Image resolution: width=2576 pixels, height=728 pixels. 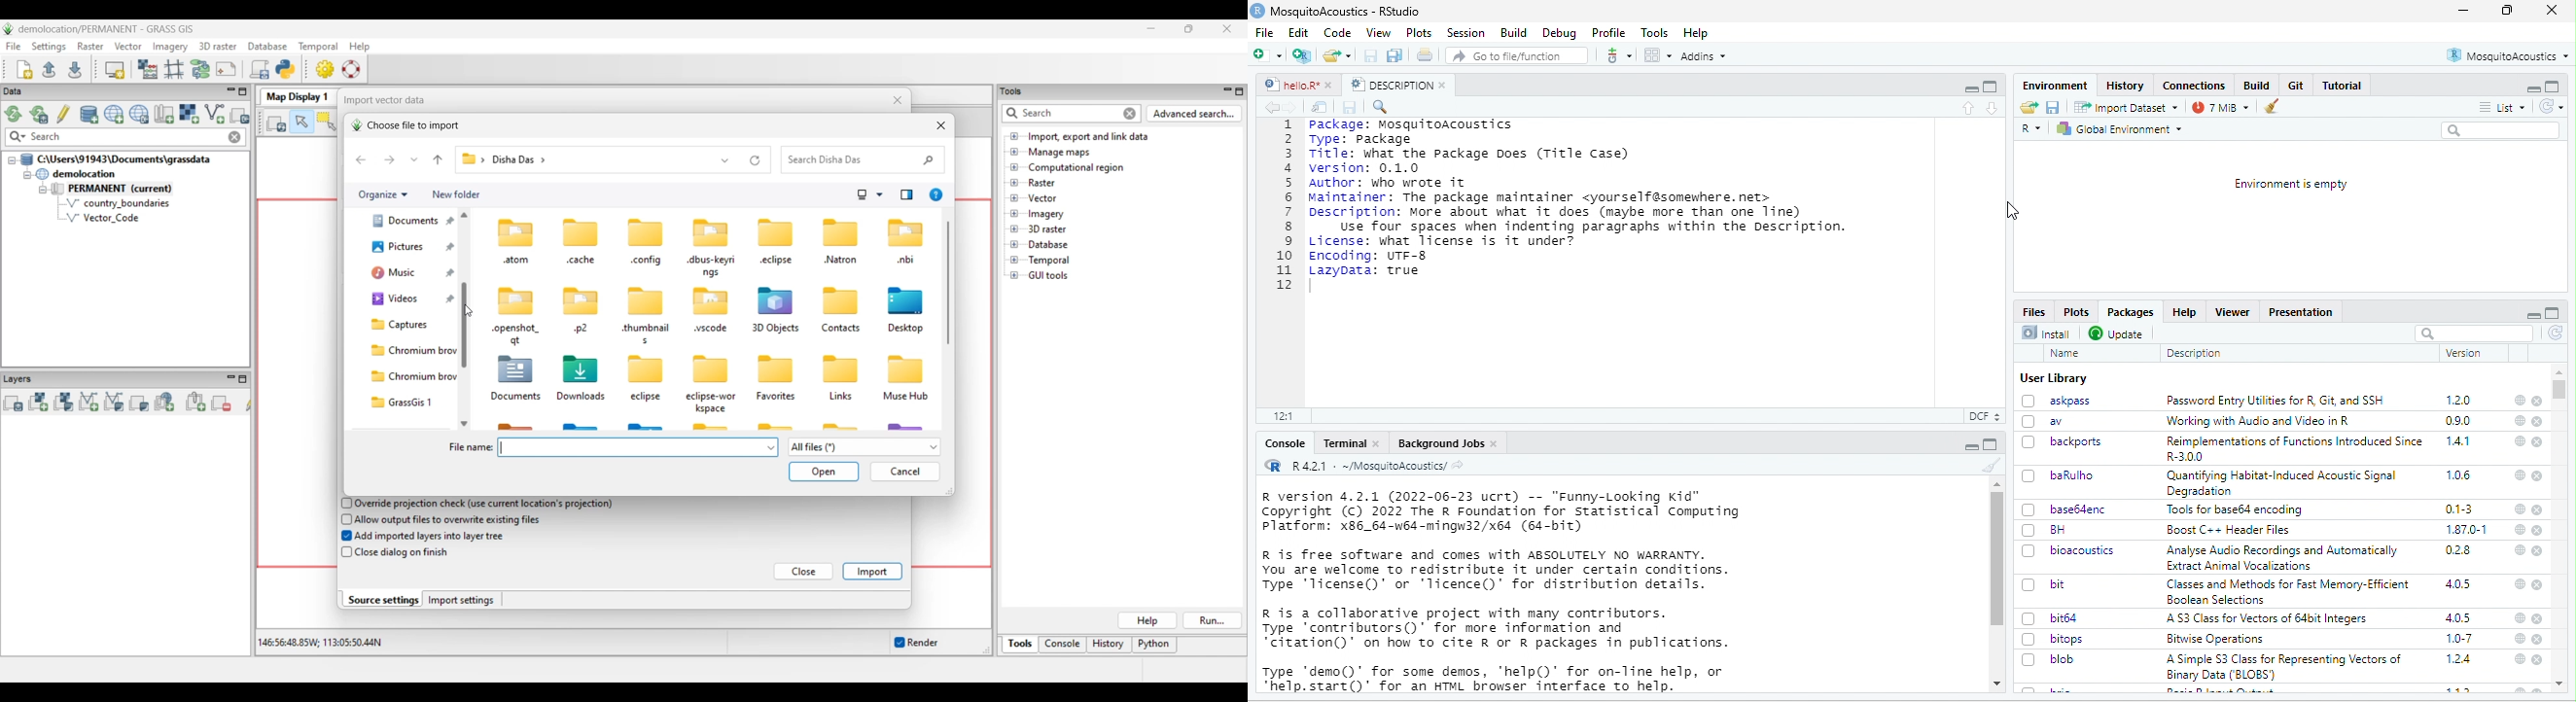 What do you see at coordinates (1297, 85) in the screenshot?
I see `hello.R*` at bounding box center [1297, 85].